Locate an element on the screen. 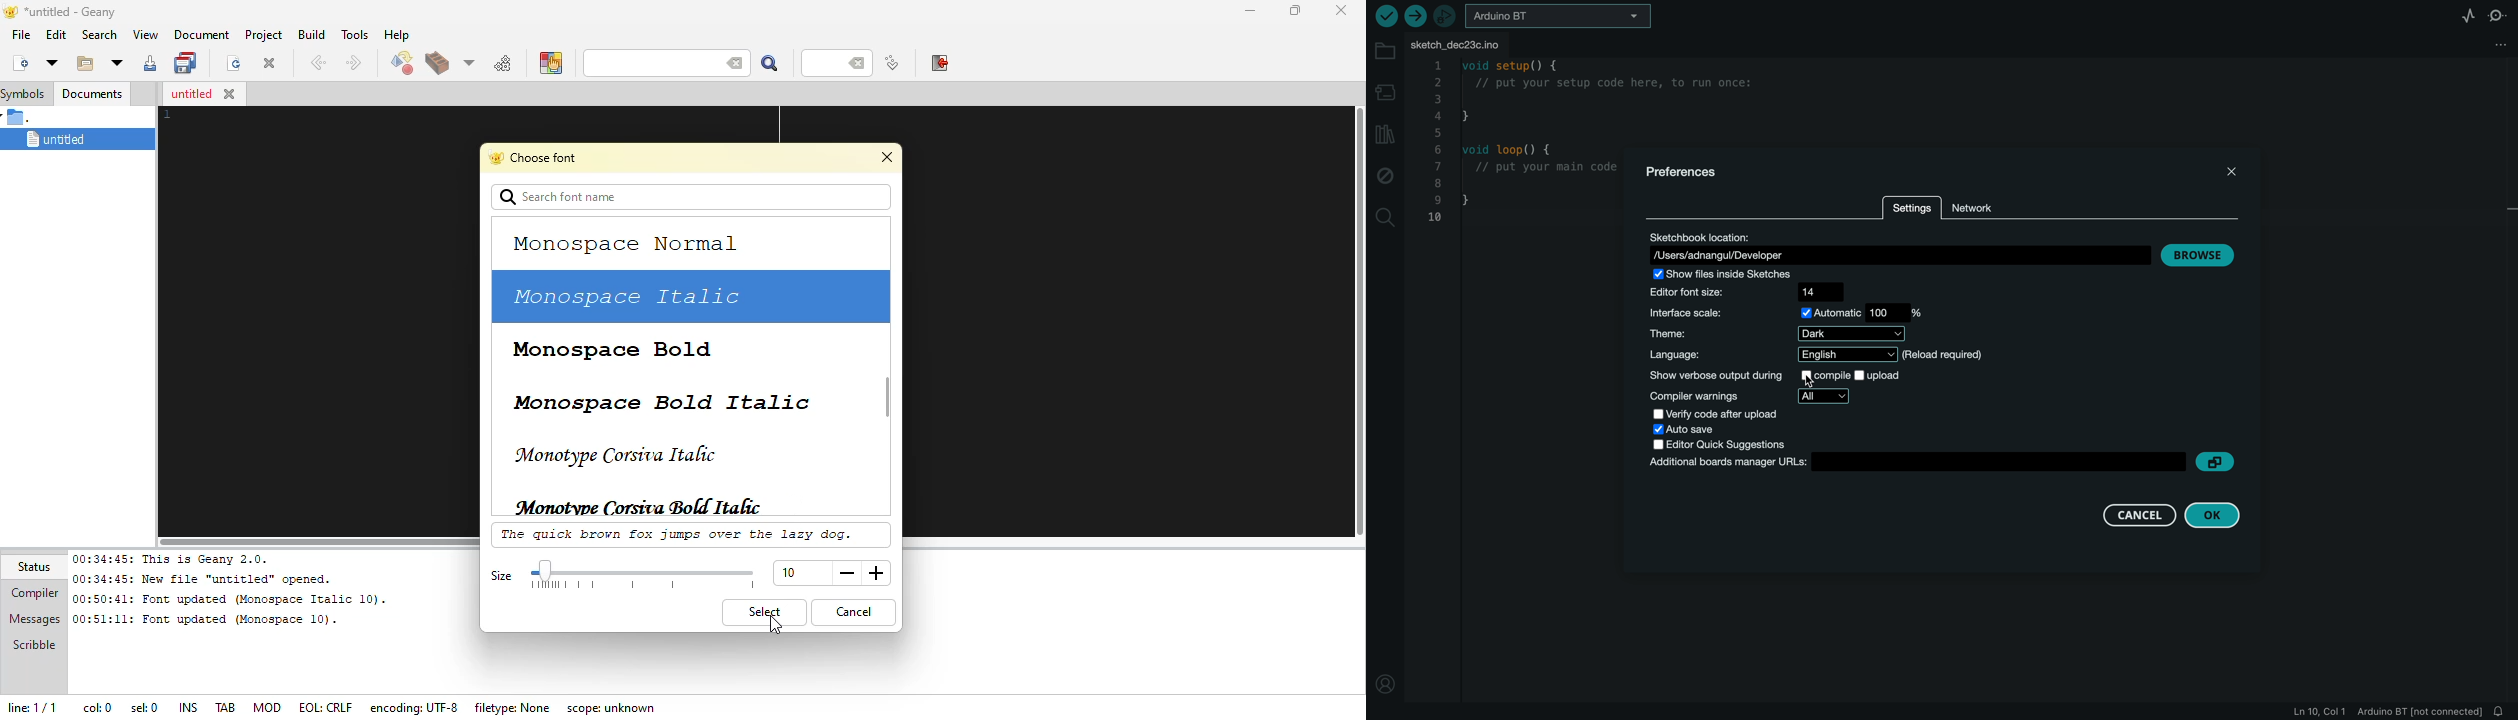 This screenshot has height=728, width=2520. line: 1/1 is located at coordinates (37, 706).